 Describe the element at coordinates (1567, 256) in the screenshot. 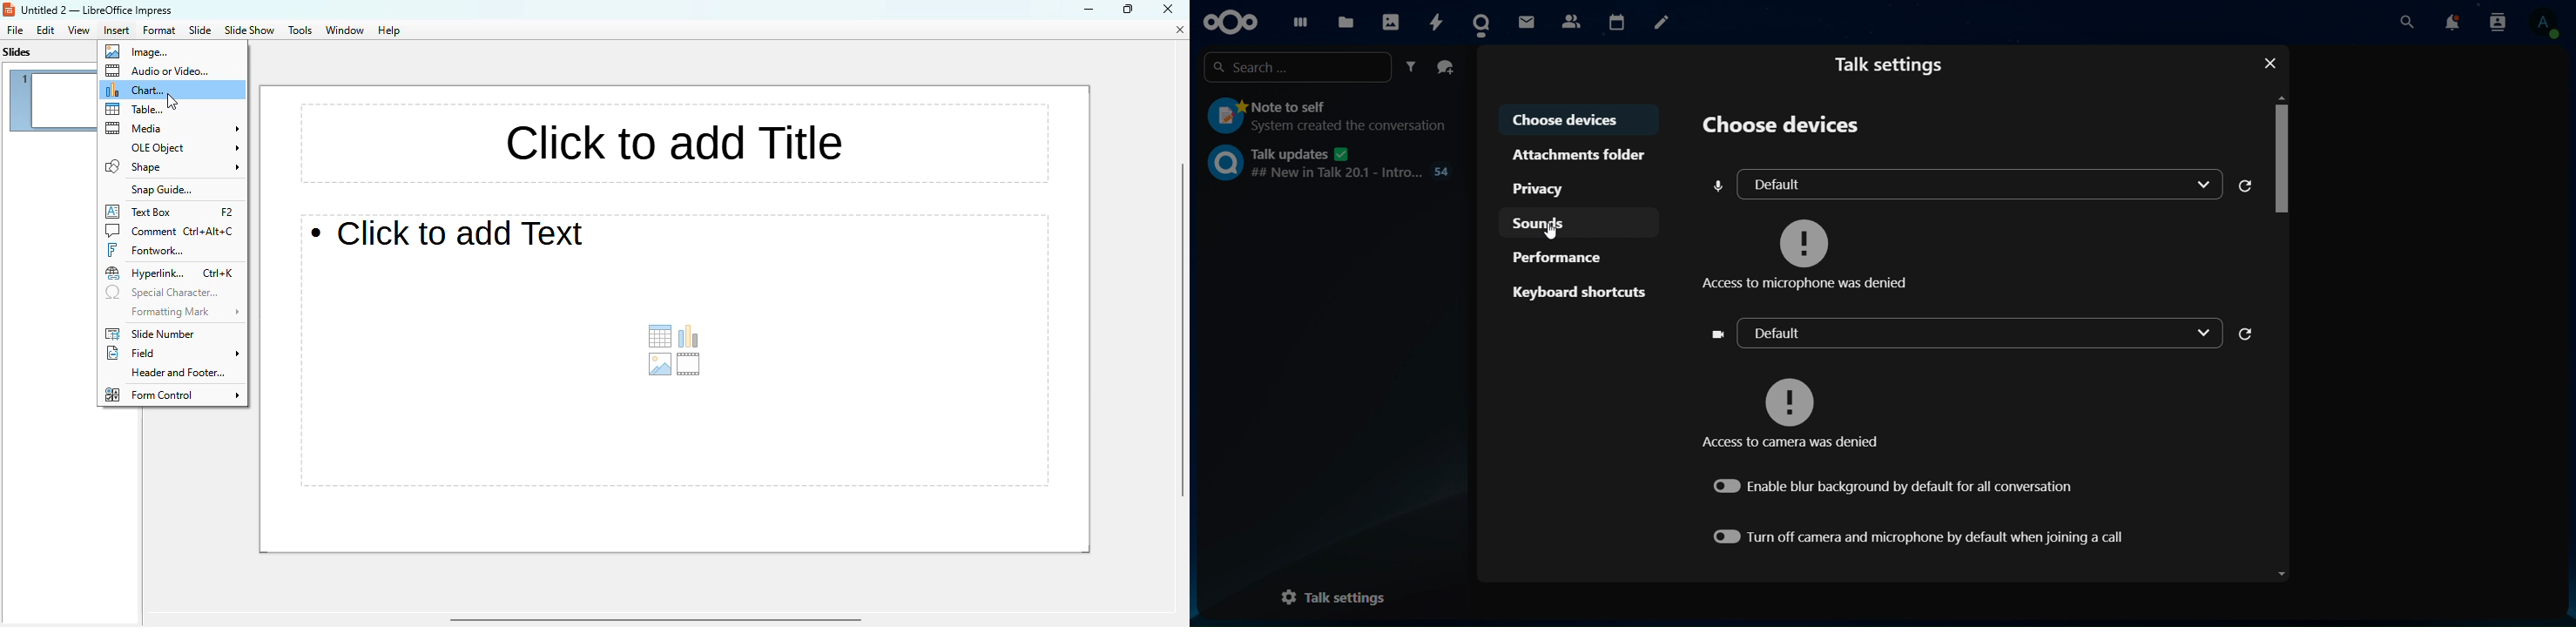

I see `performance` at that location.